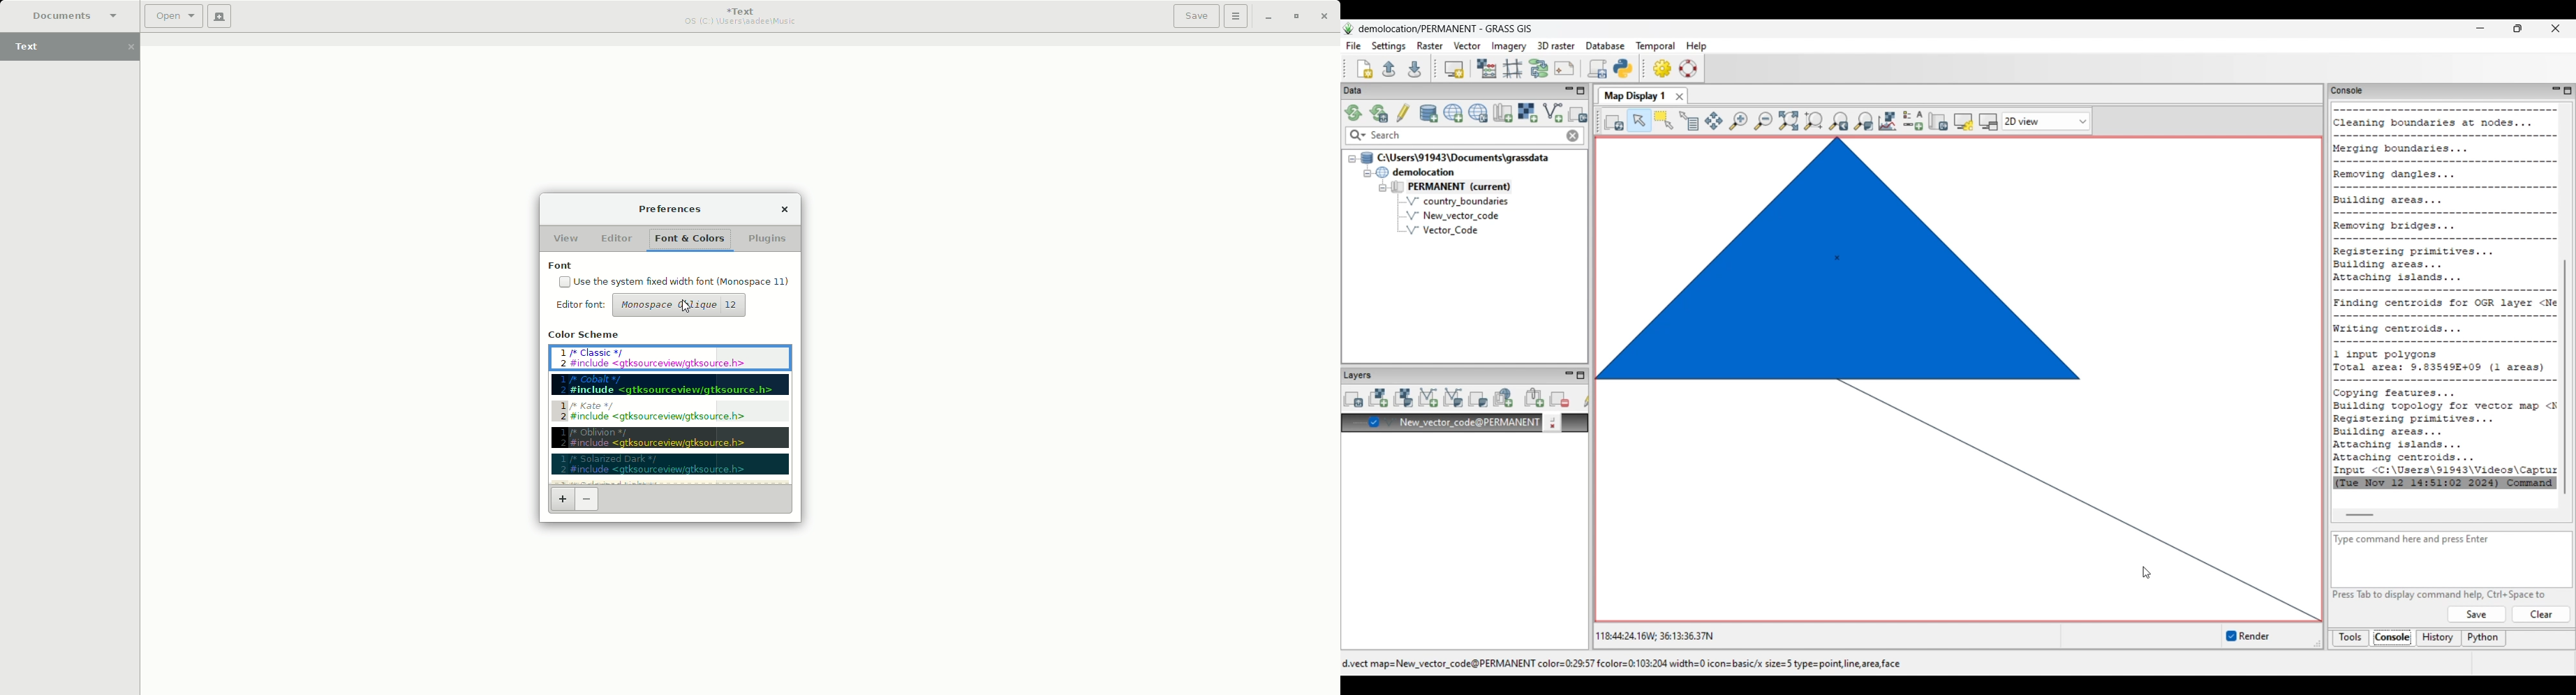 This screenshot has width=2576, height=700. Describe the element at coordinates (2393, 639) in the screenshot. I see `Console` at that location.